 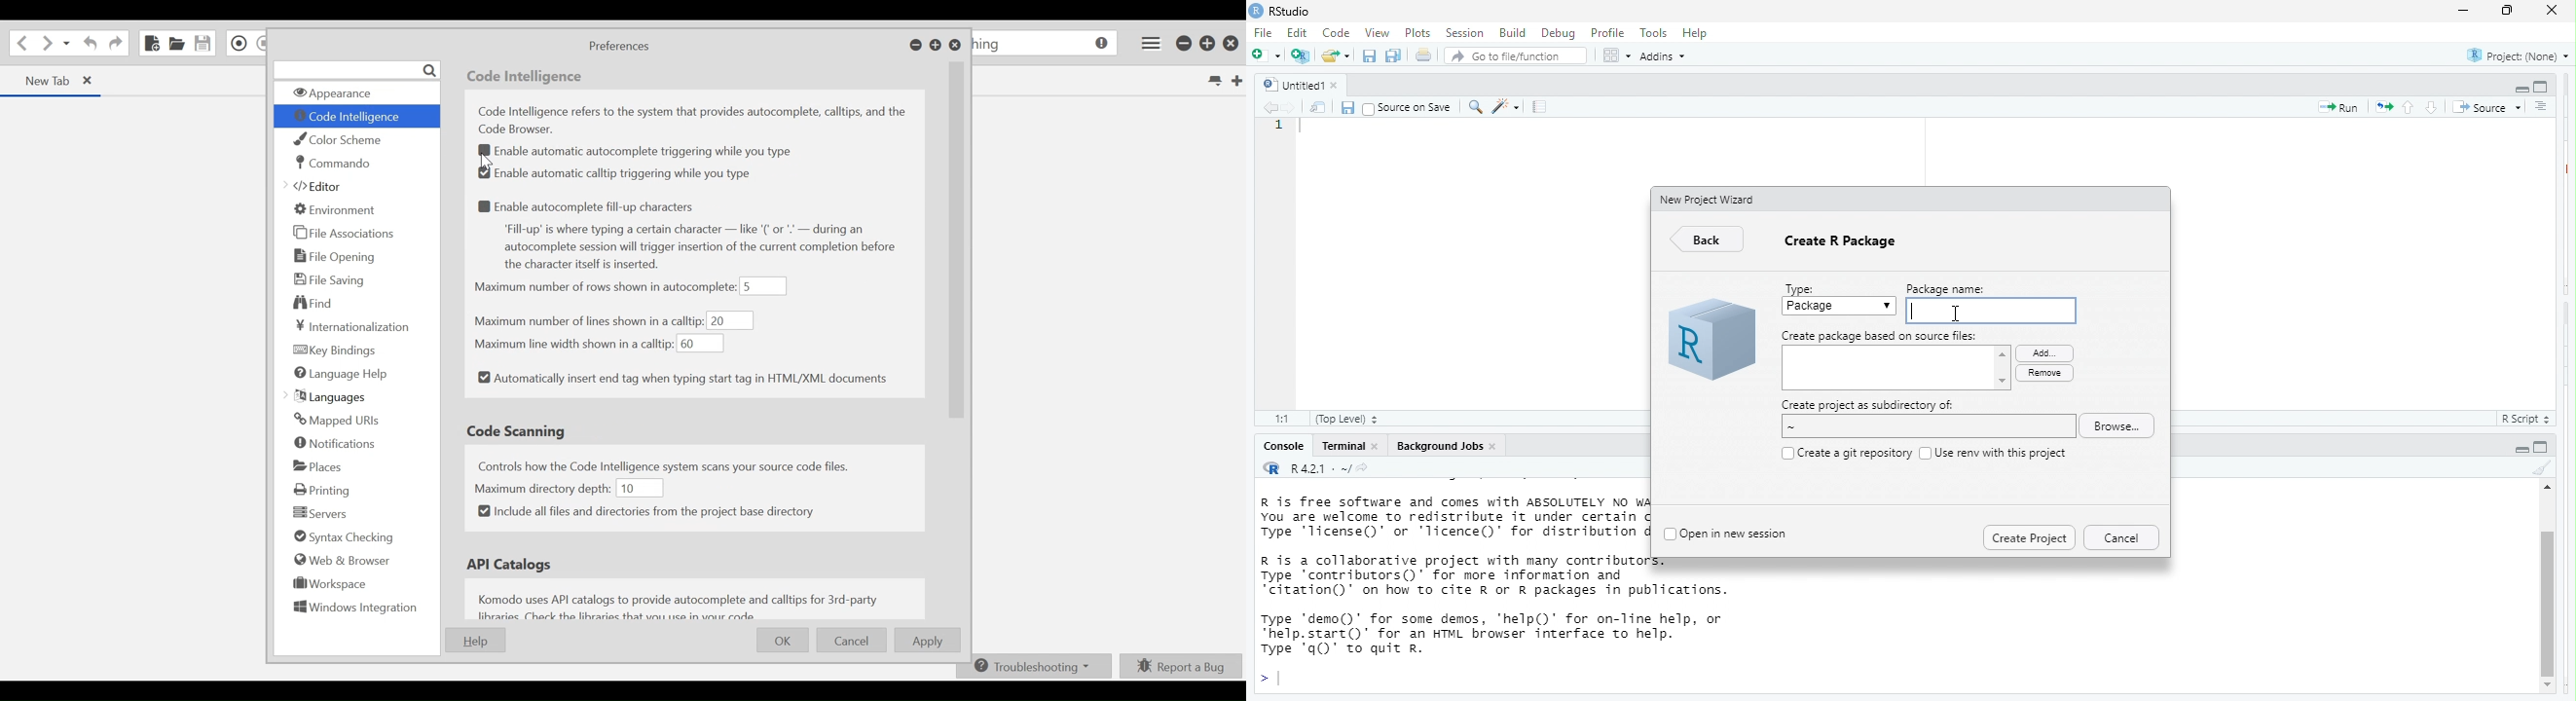 I want to click on Background Jobs, so click(x=1439, y=447).